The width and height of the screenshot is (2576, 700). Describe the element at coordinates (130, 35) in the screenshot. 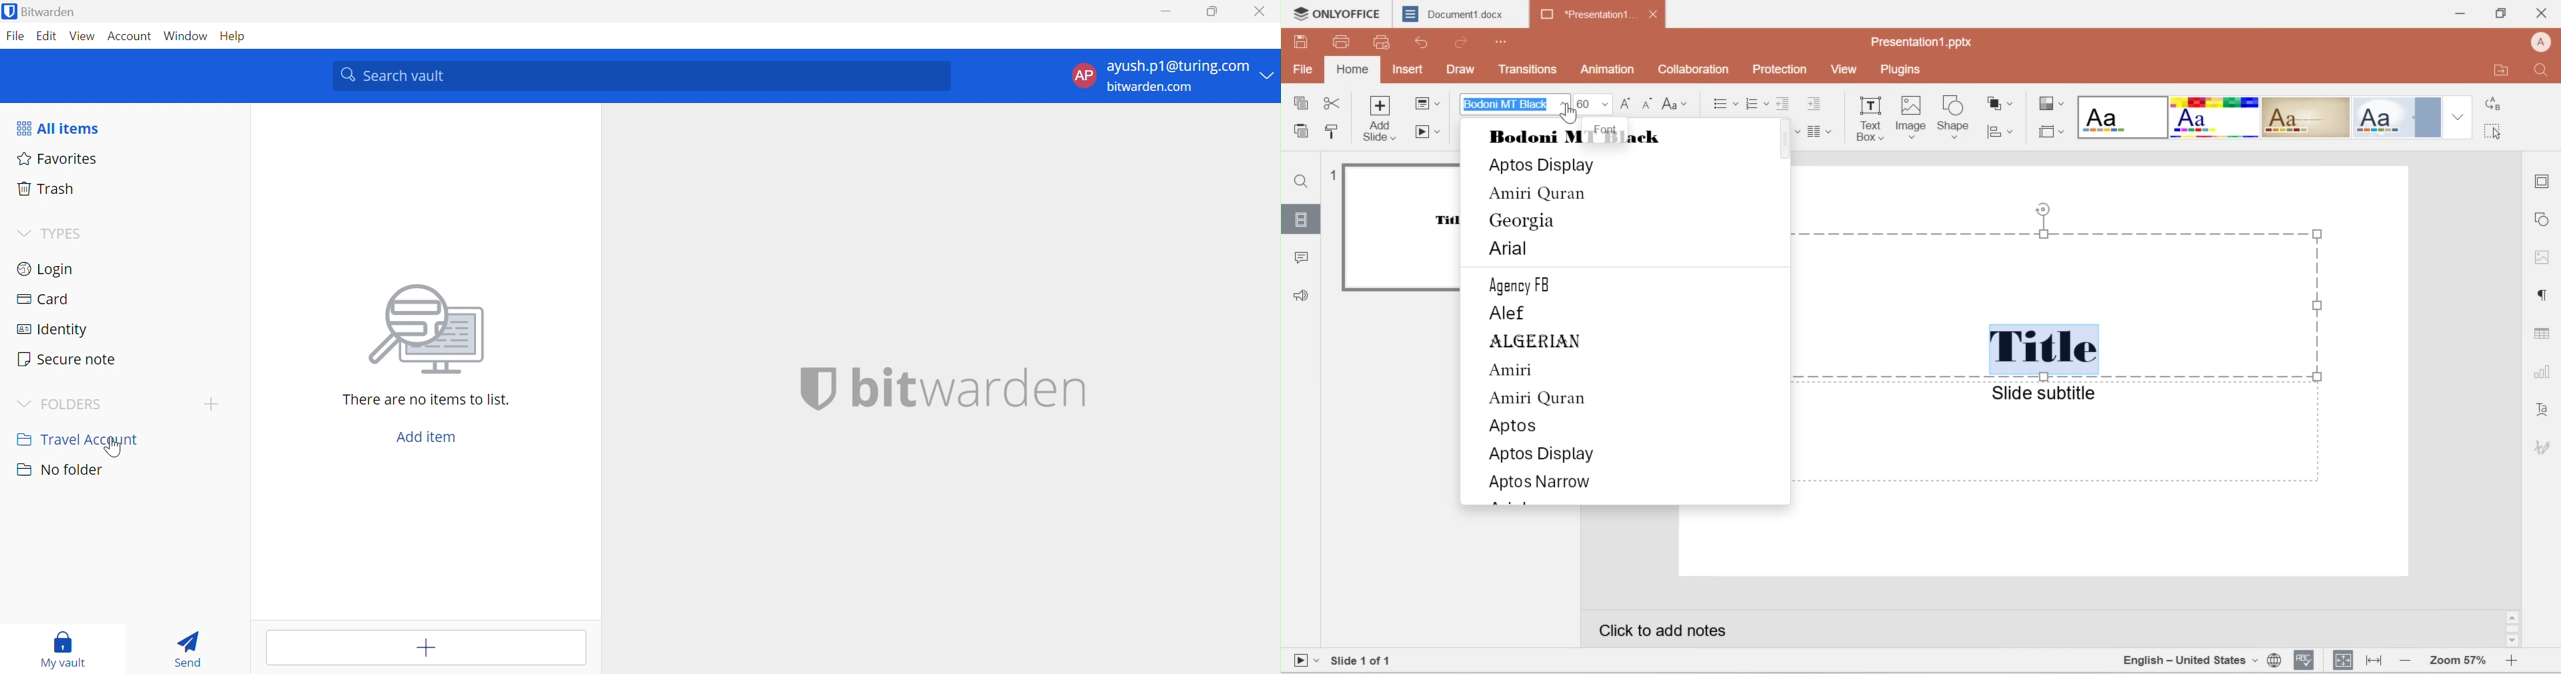

I see `Account` at that location.